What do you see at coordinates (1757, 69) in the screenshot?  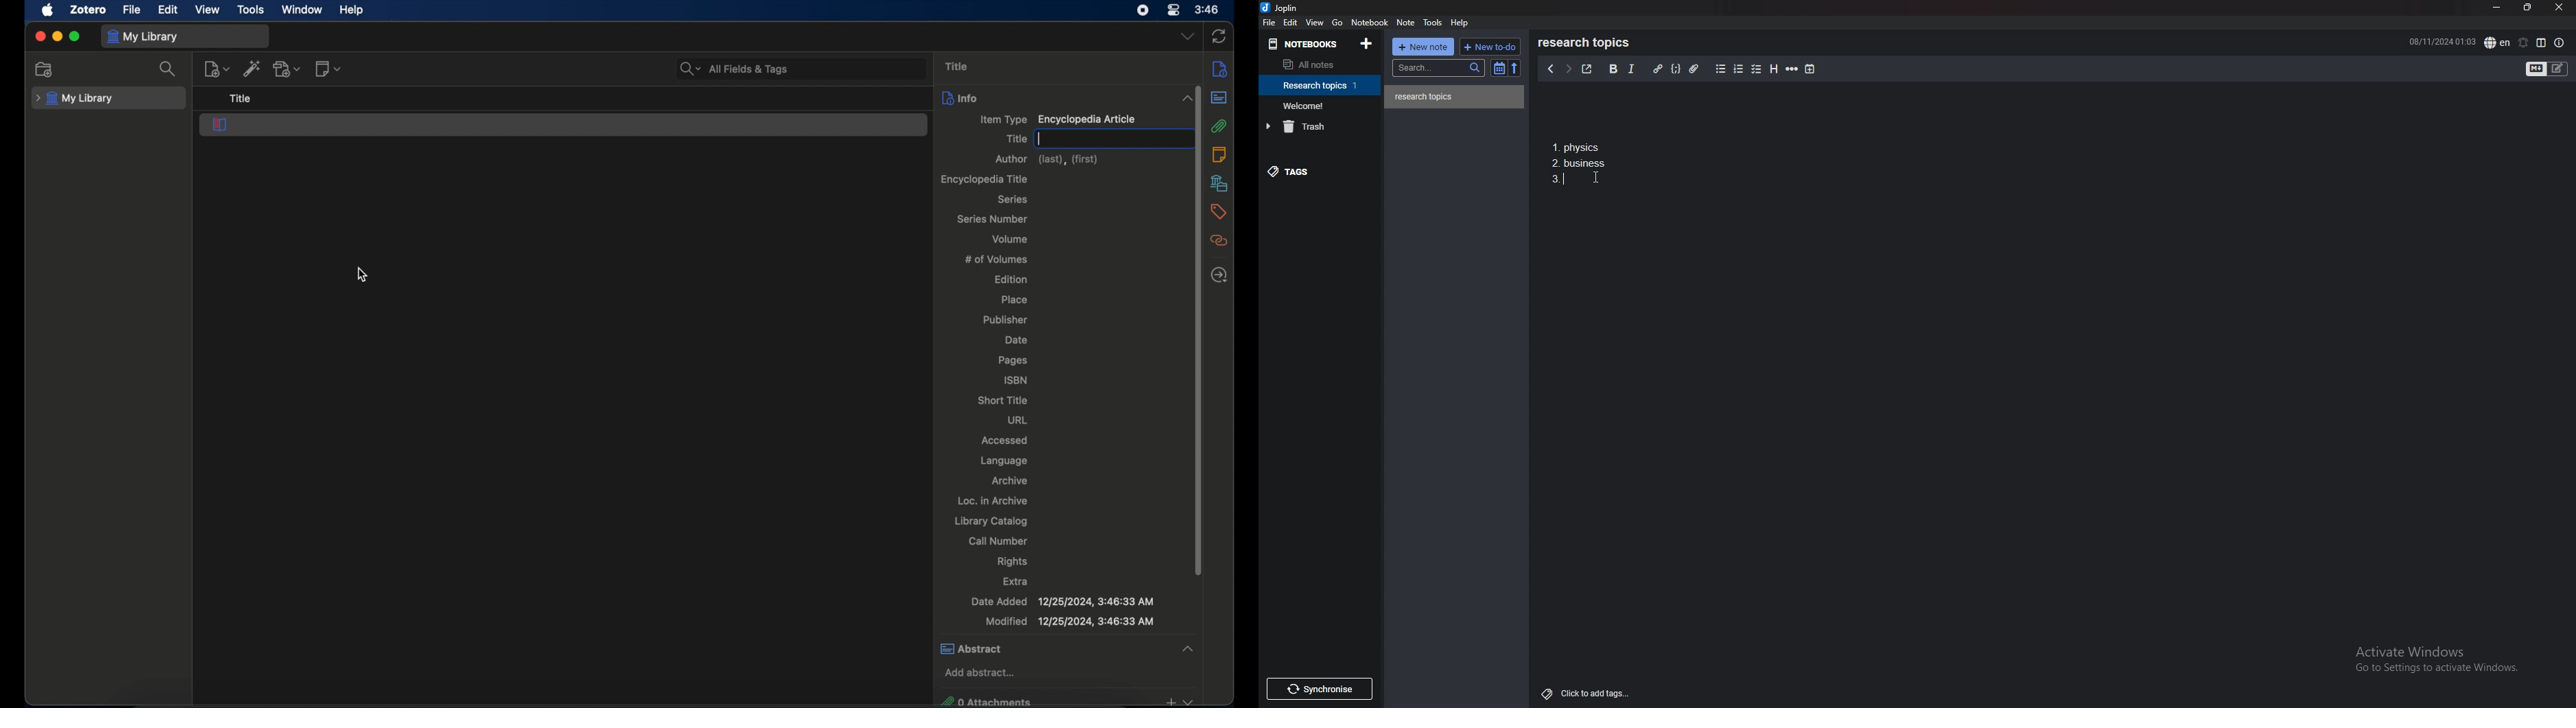 I see `checkbox` at bounding box center [1757, 69].